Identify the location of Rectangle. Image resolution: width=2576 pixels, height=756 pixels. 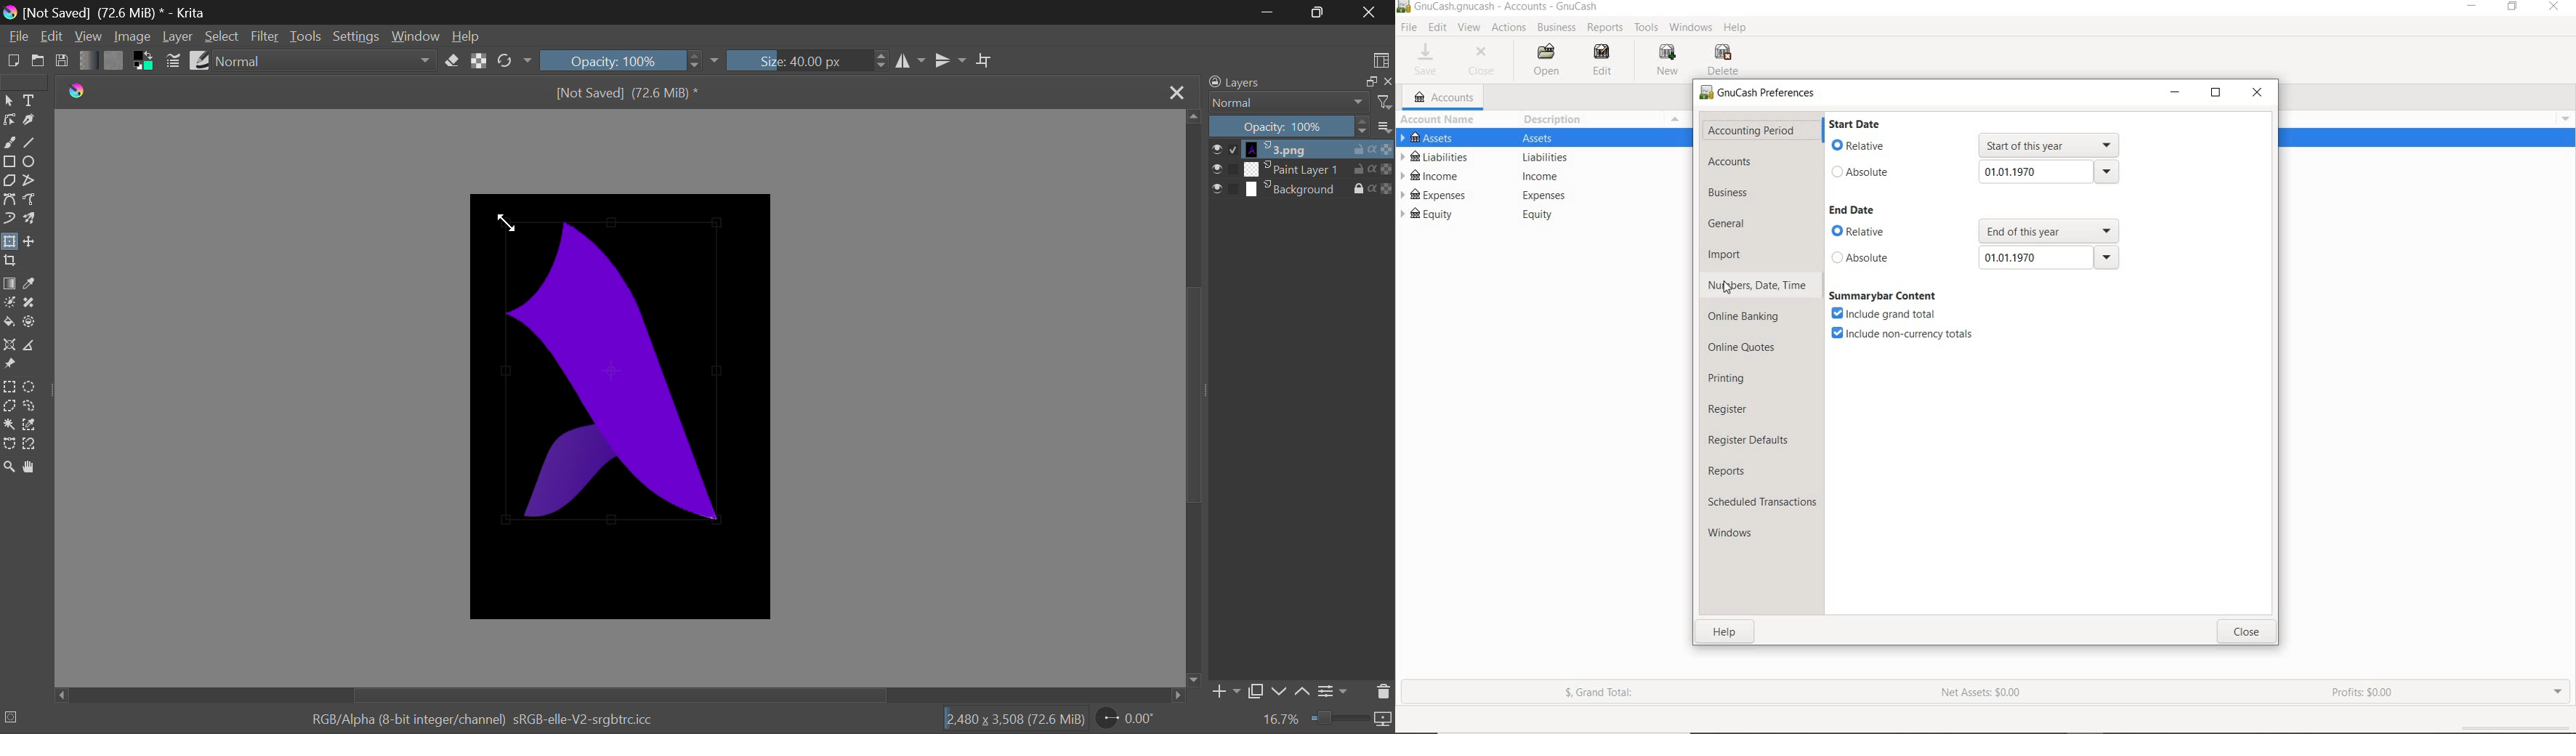
(12, 161).